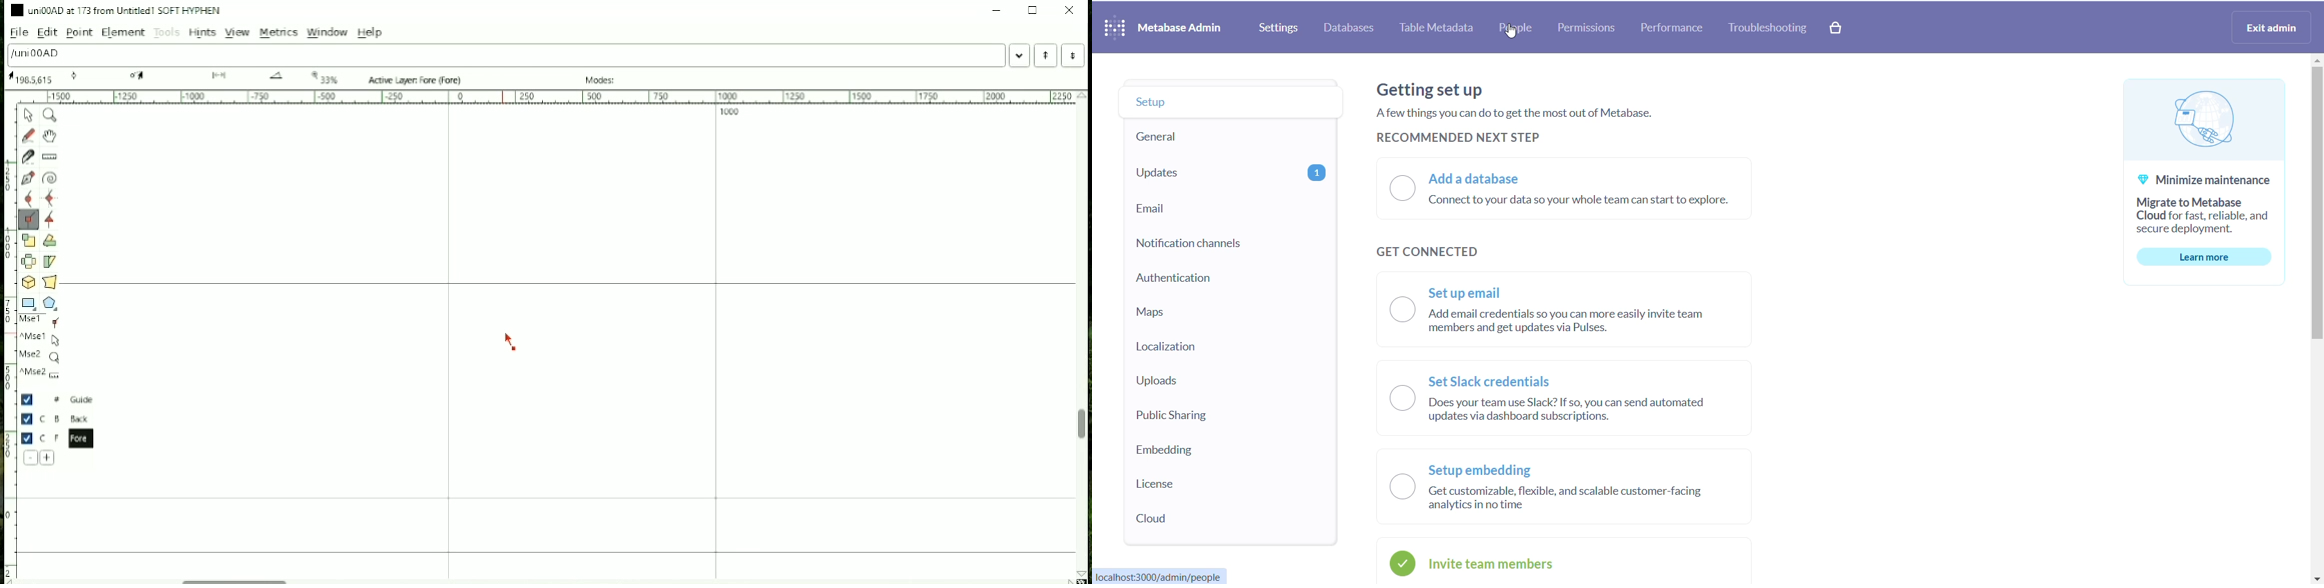 The image size is (2324, 588). Describe the element at coordinates (1570, 406) in the screenshot. I see `set slack credential radio button` at that location.